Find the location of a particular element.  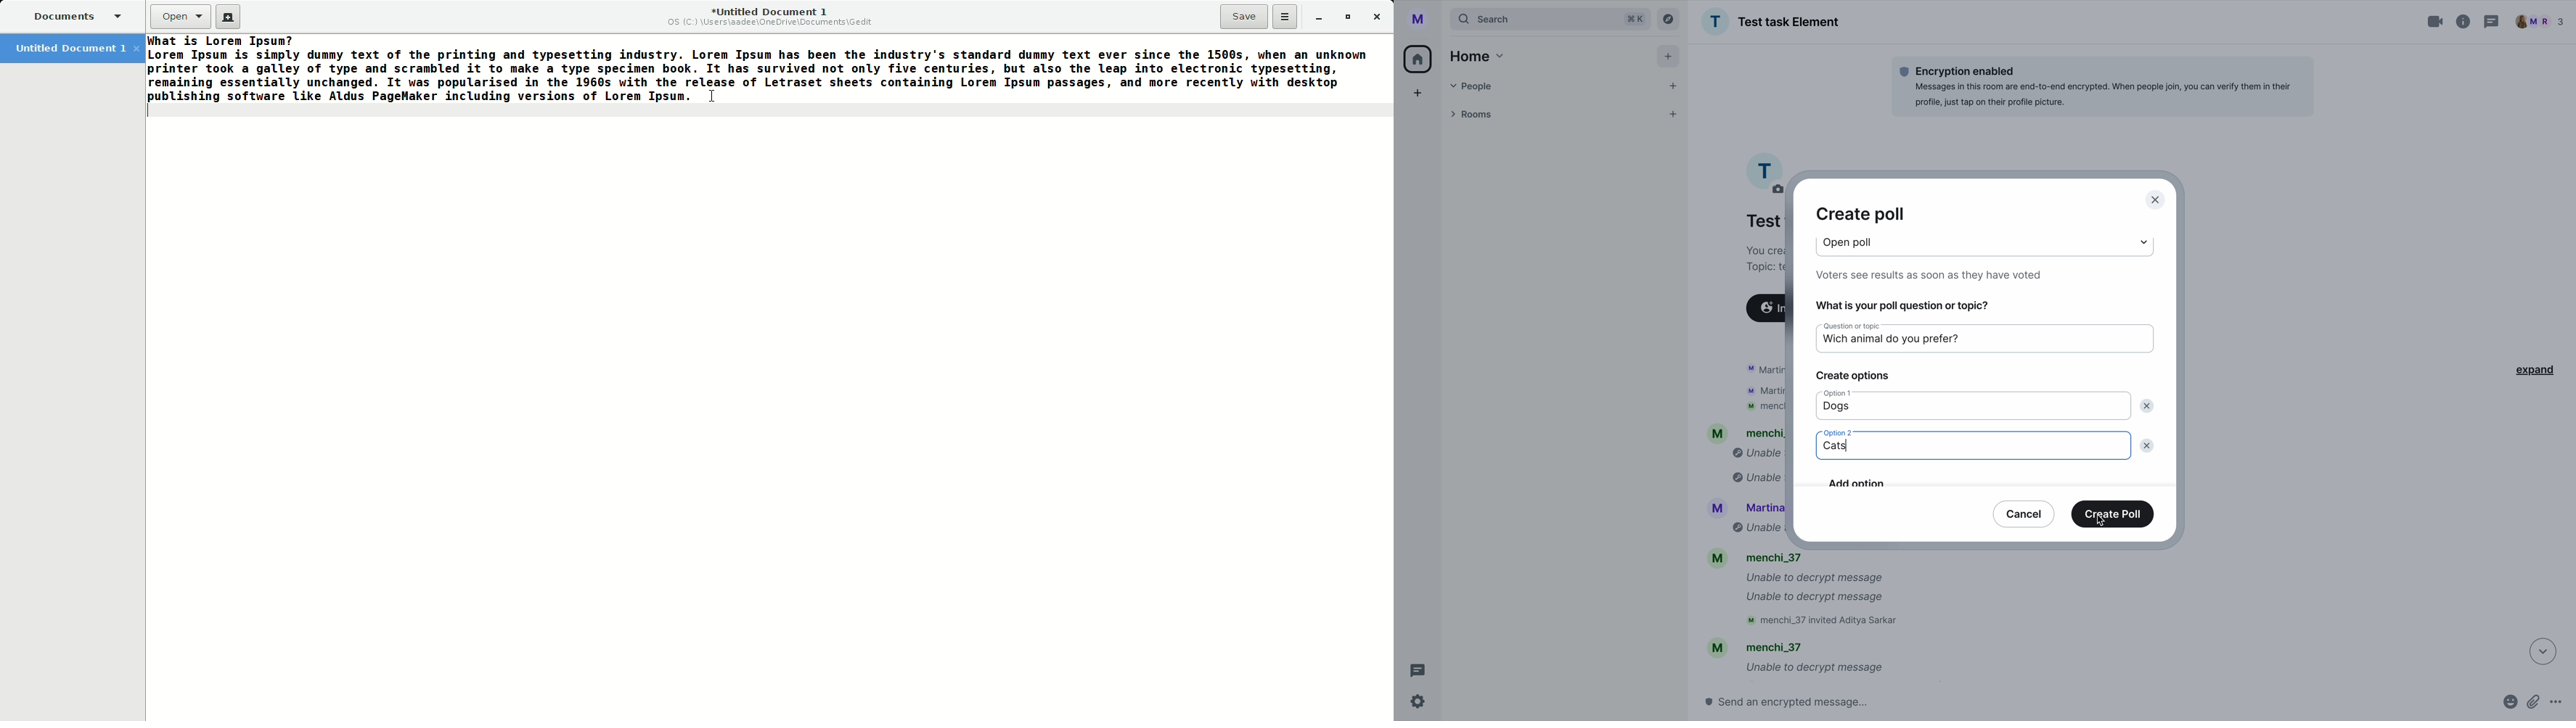

explore is located at coordinates (1671, 18).